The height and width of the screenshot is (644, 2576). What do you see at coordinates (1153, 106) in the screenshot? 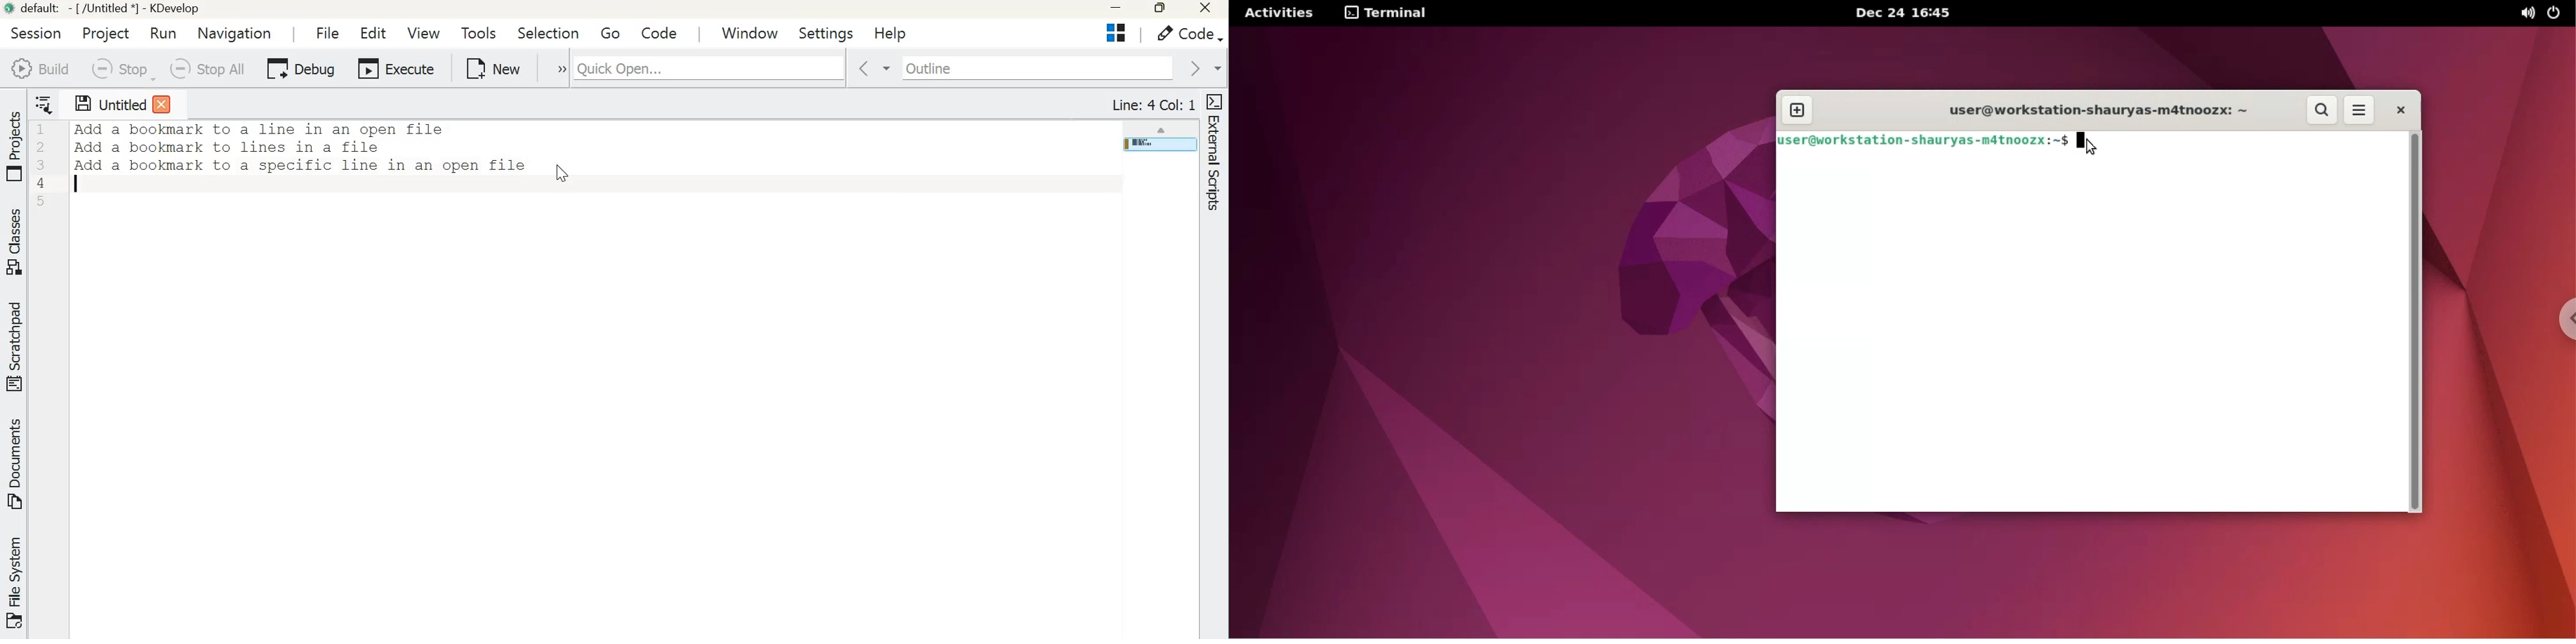
I see `Line: 4 Col: 1` at bounding box center [1153, 106].